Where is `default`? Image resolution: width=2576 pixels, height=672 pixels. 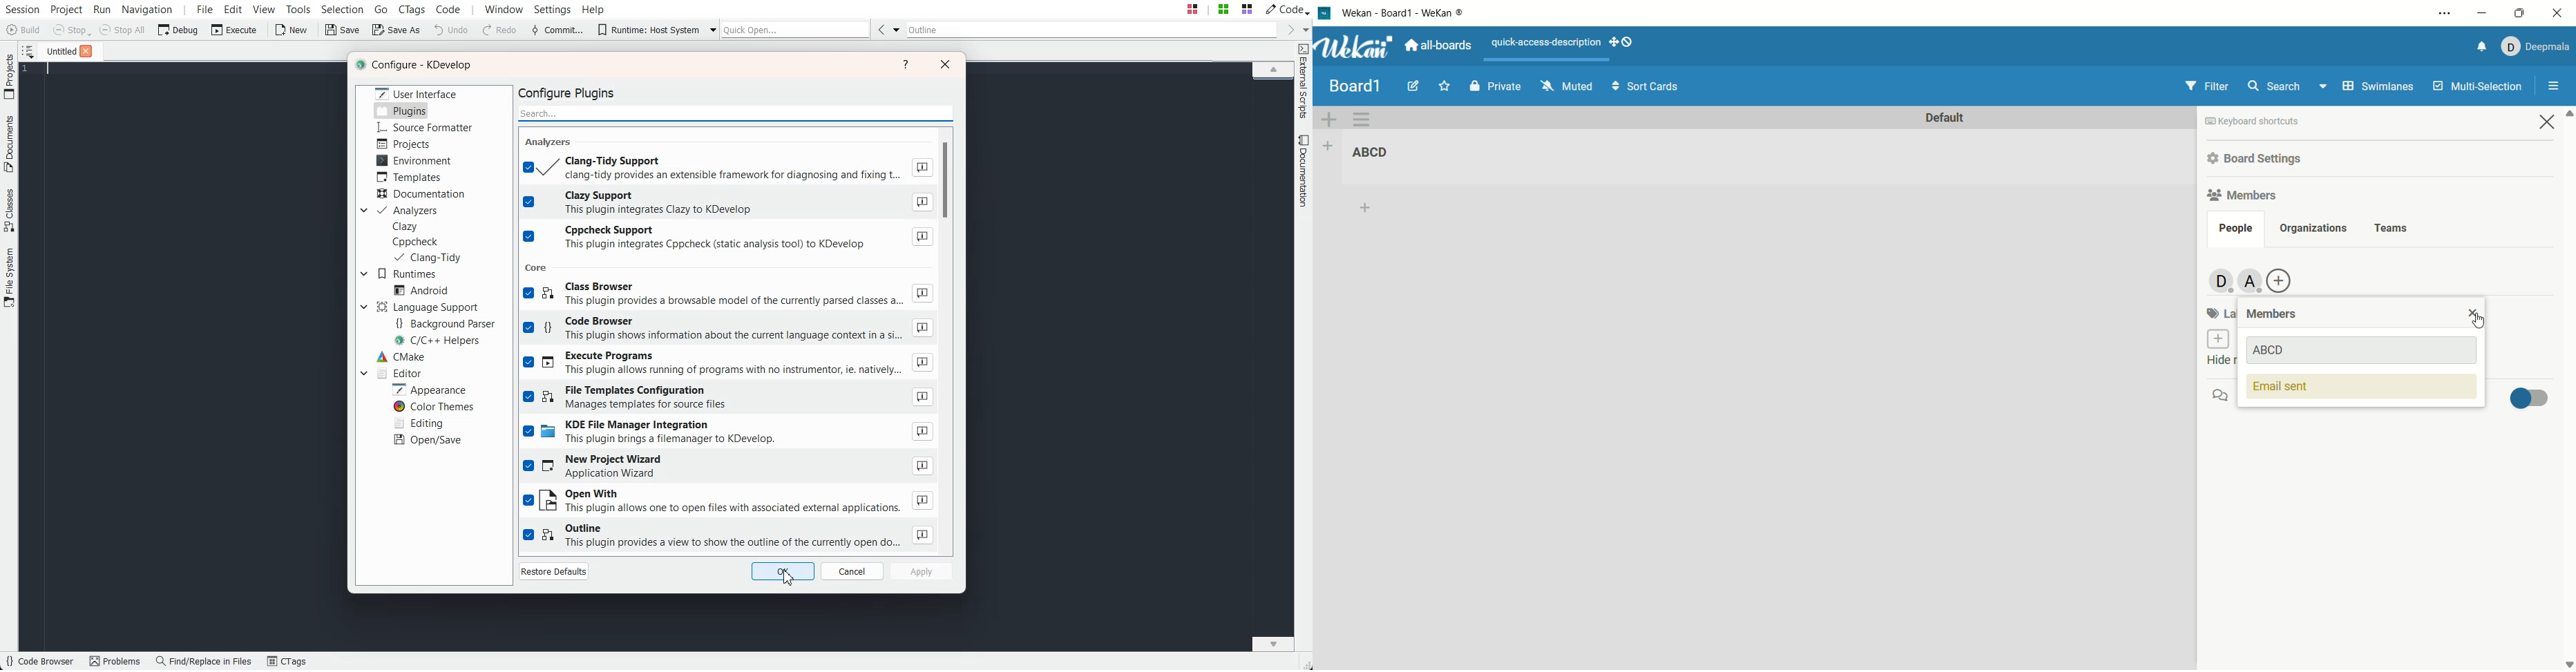
default is located at coordinates (1944, 118).